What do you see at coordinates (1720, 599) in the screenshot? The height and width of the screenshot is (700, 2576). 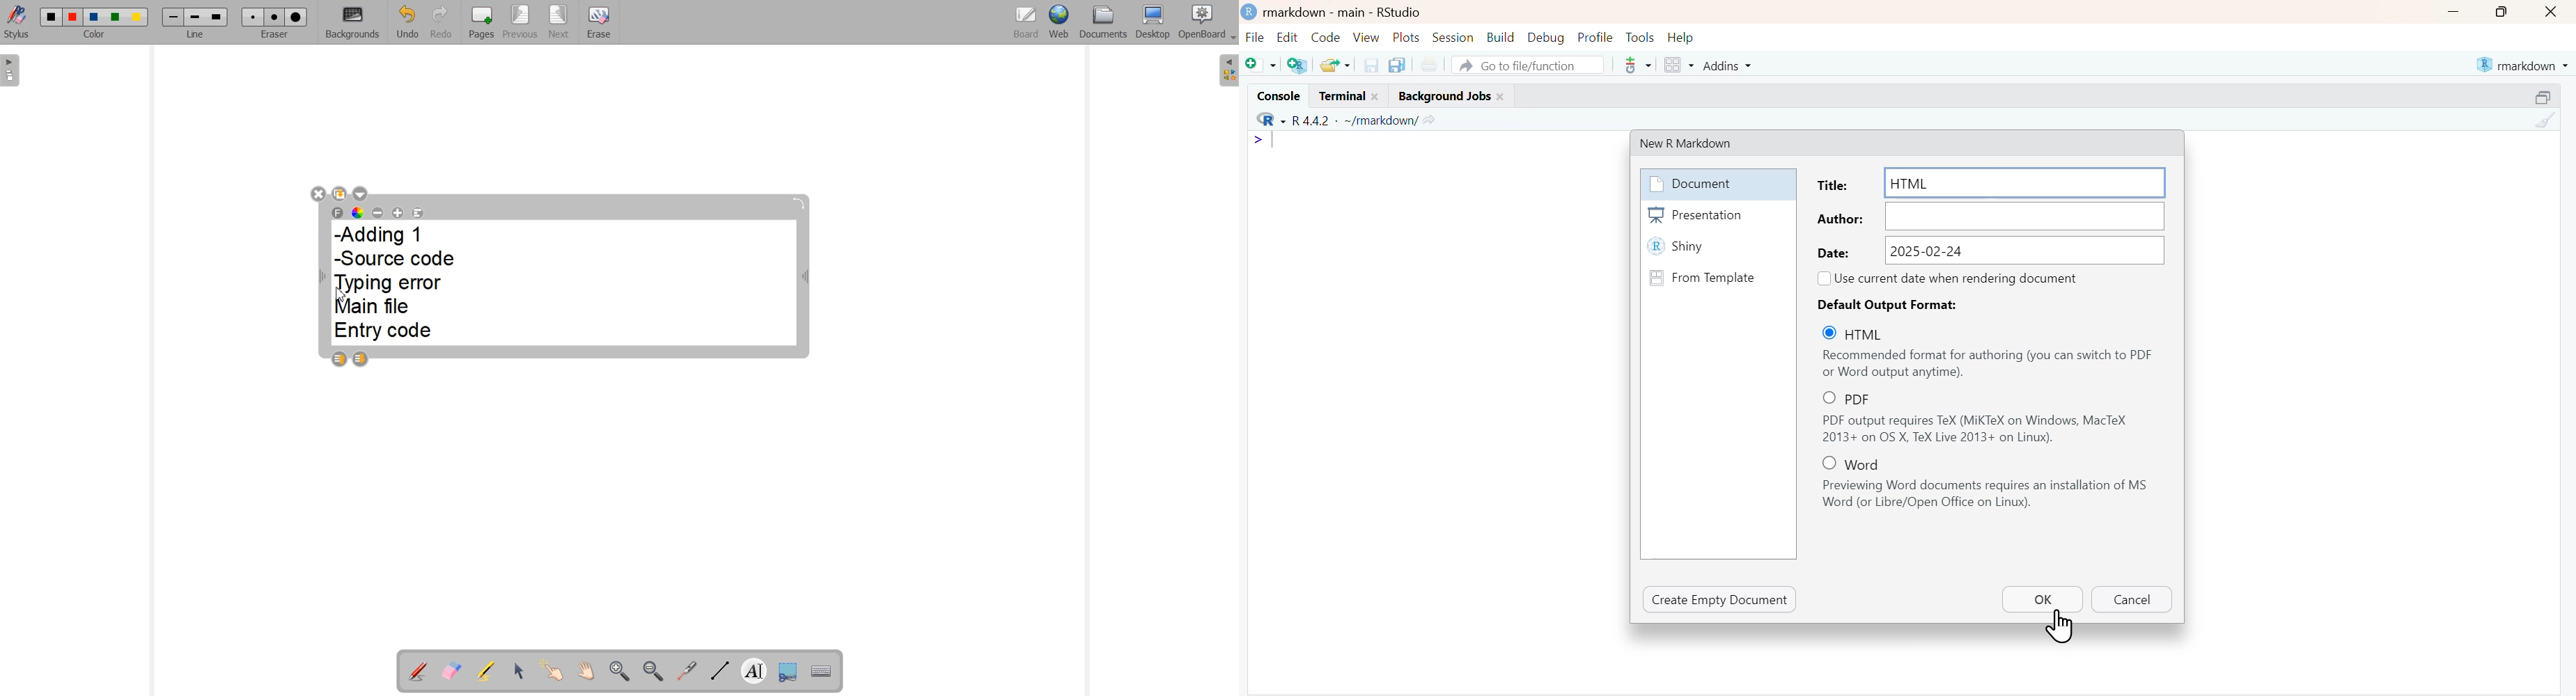 I see `Create Empty Document` at bounding box center [1720, 599].